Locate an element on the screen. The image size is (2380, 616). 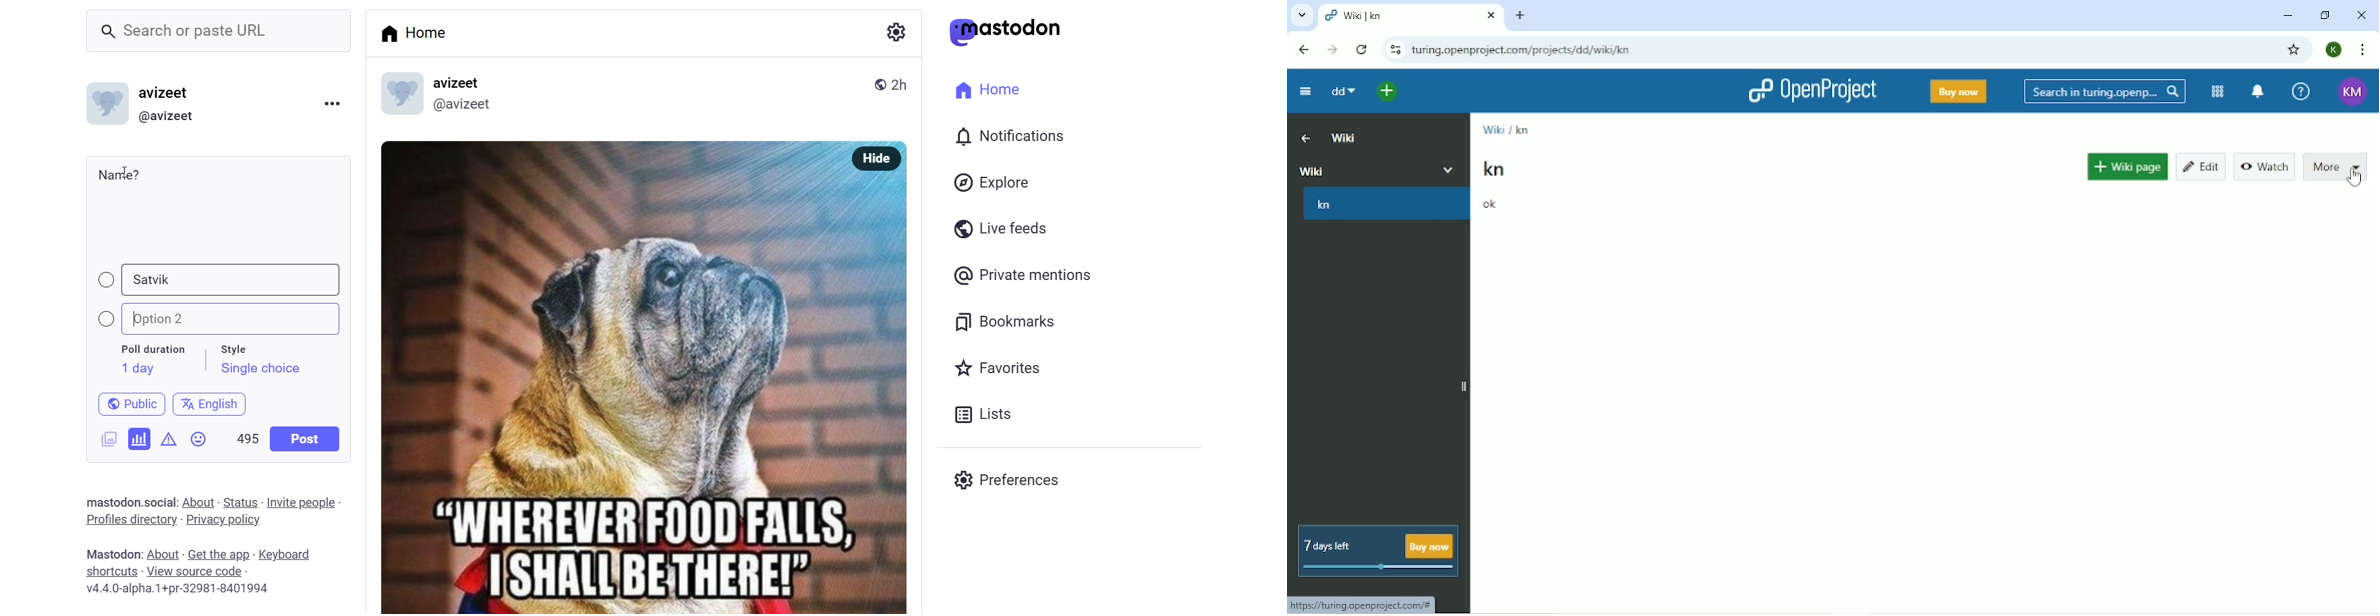
status is located at coordinates (240, 502).